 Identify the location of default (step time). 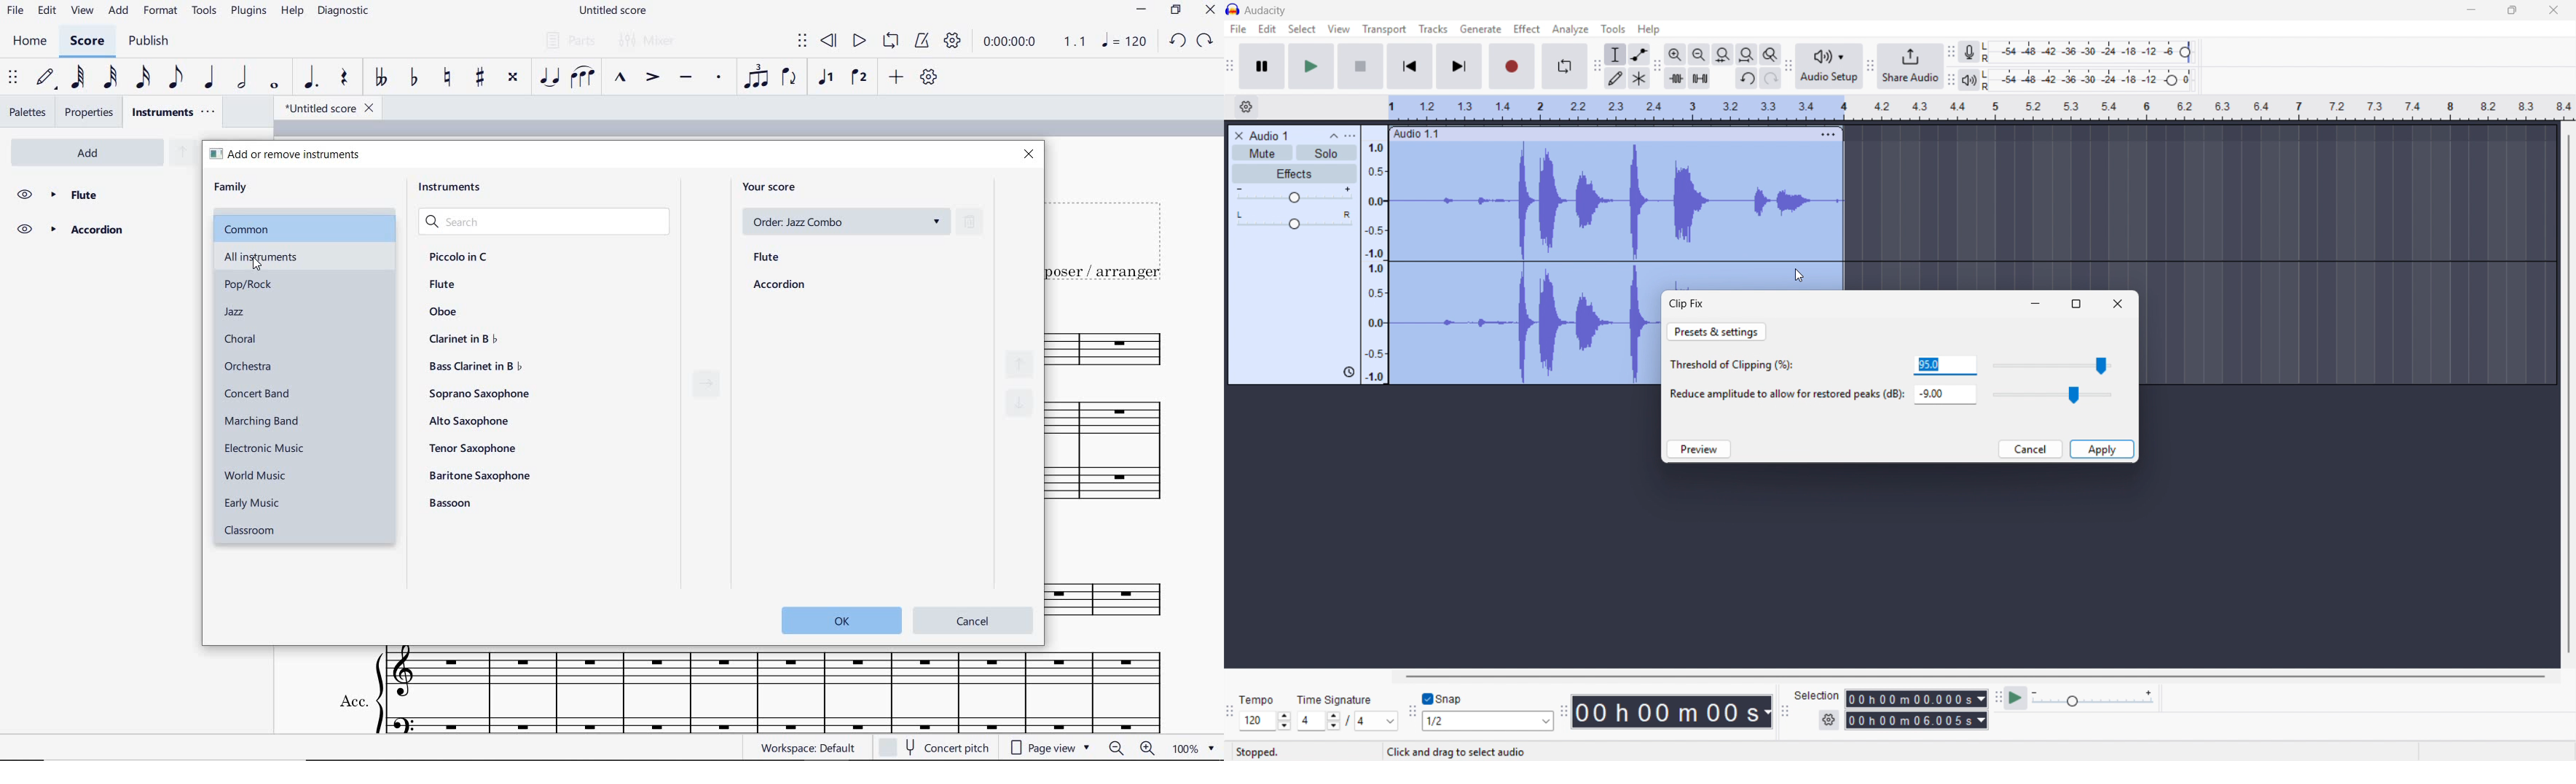
(44, 78).